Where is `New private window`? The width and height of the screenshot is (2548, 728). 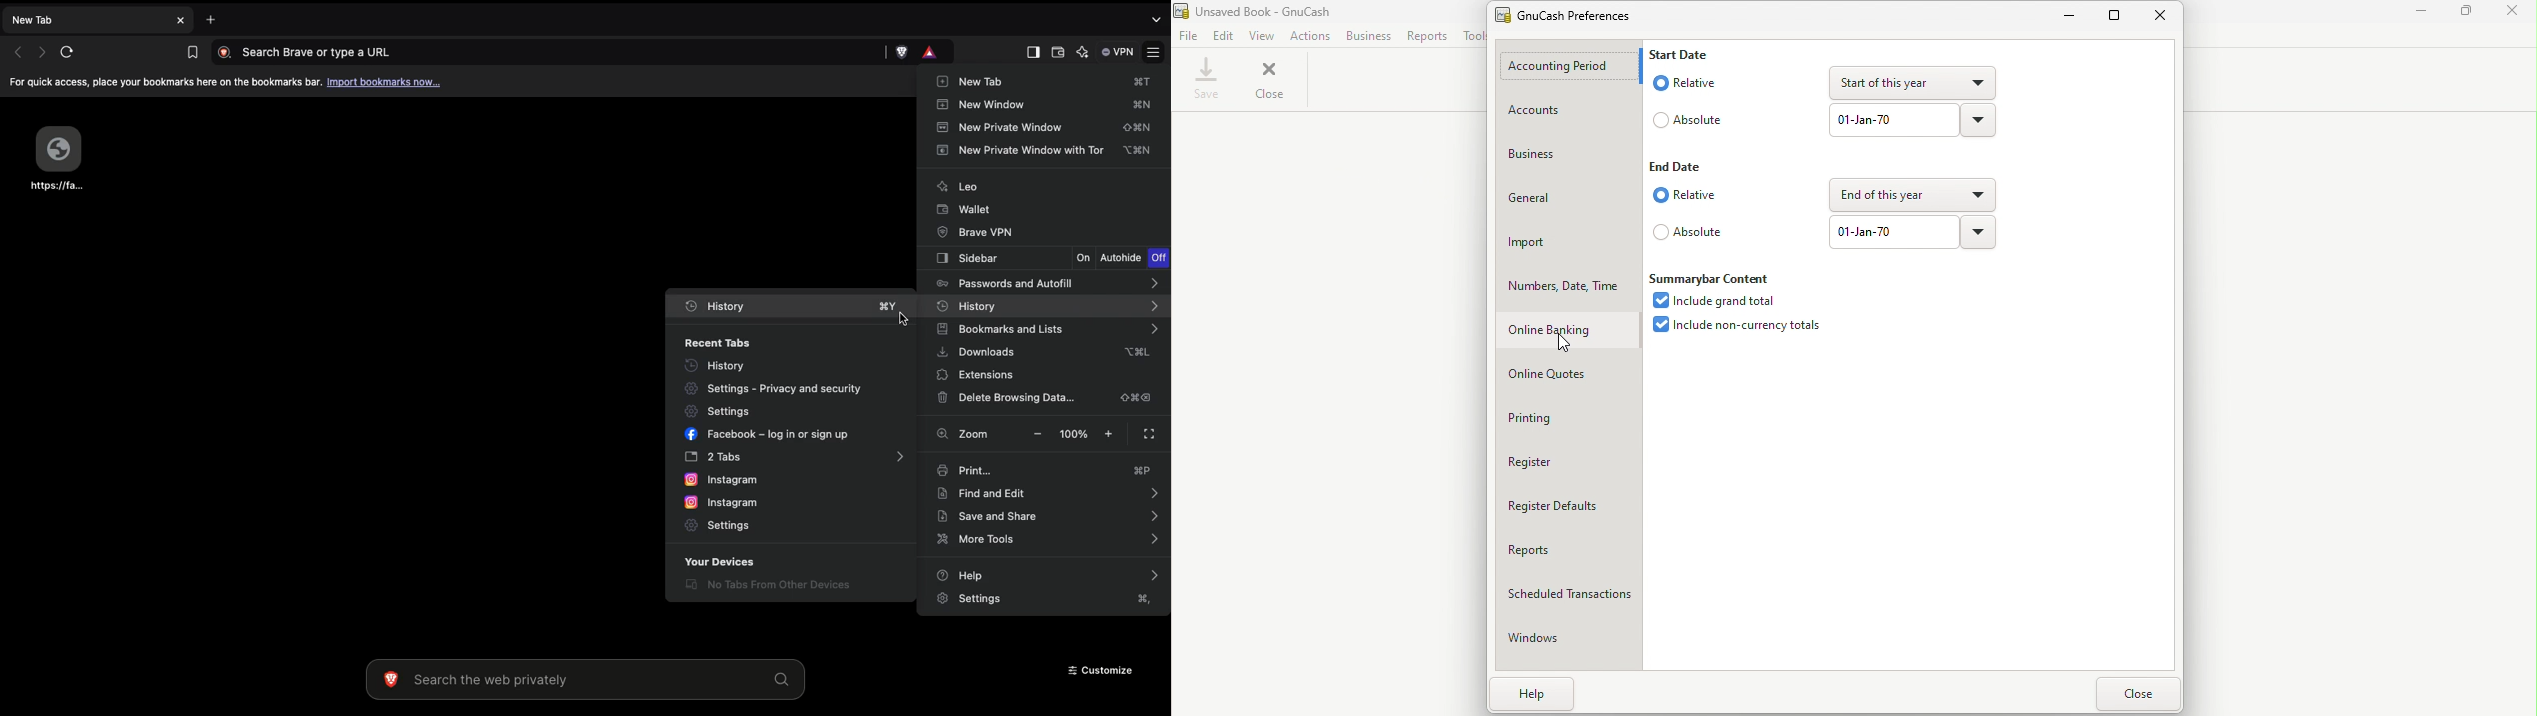 New private window is located at coordinates (1042, 129).